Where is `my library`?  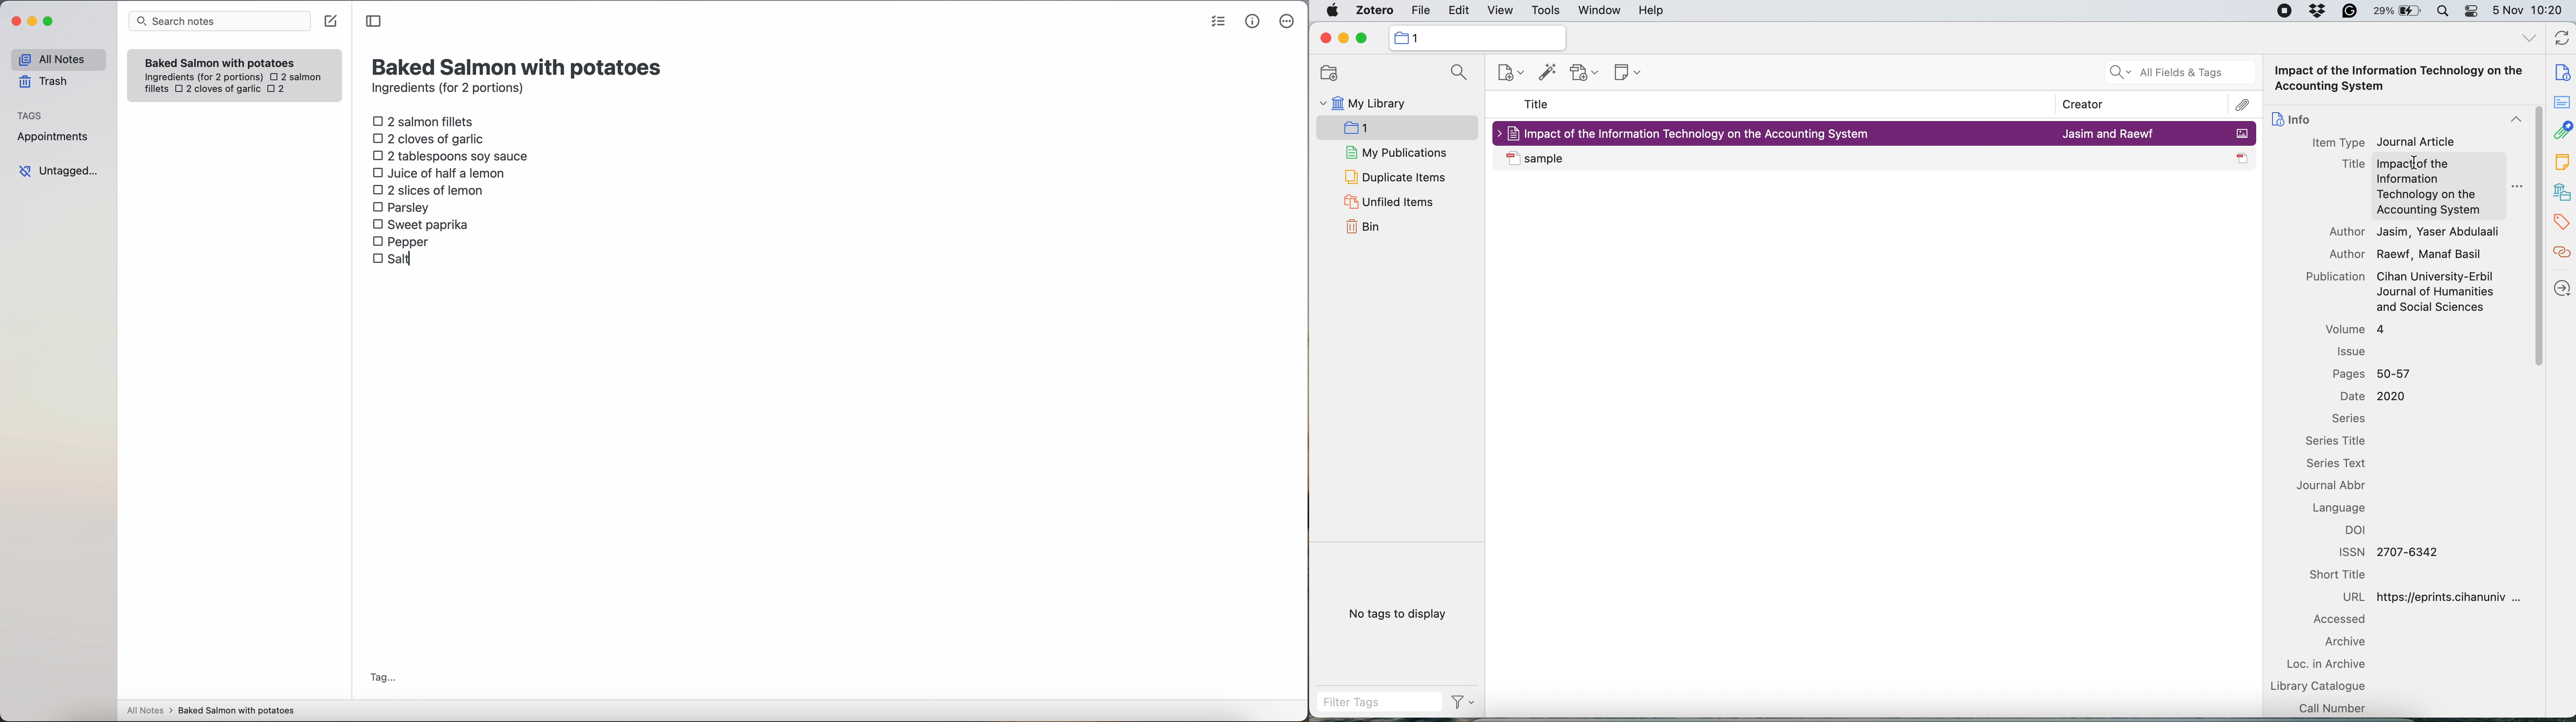
my library is located at coordinates (1364, 102).